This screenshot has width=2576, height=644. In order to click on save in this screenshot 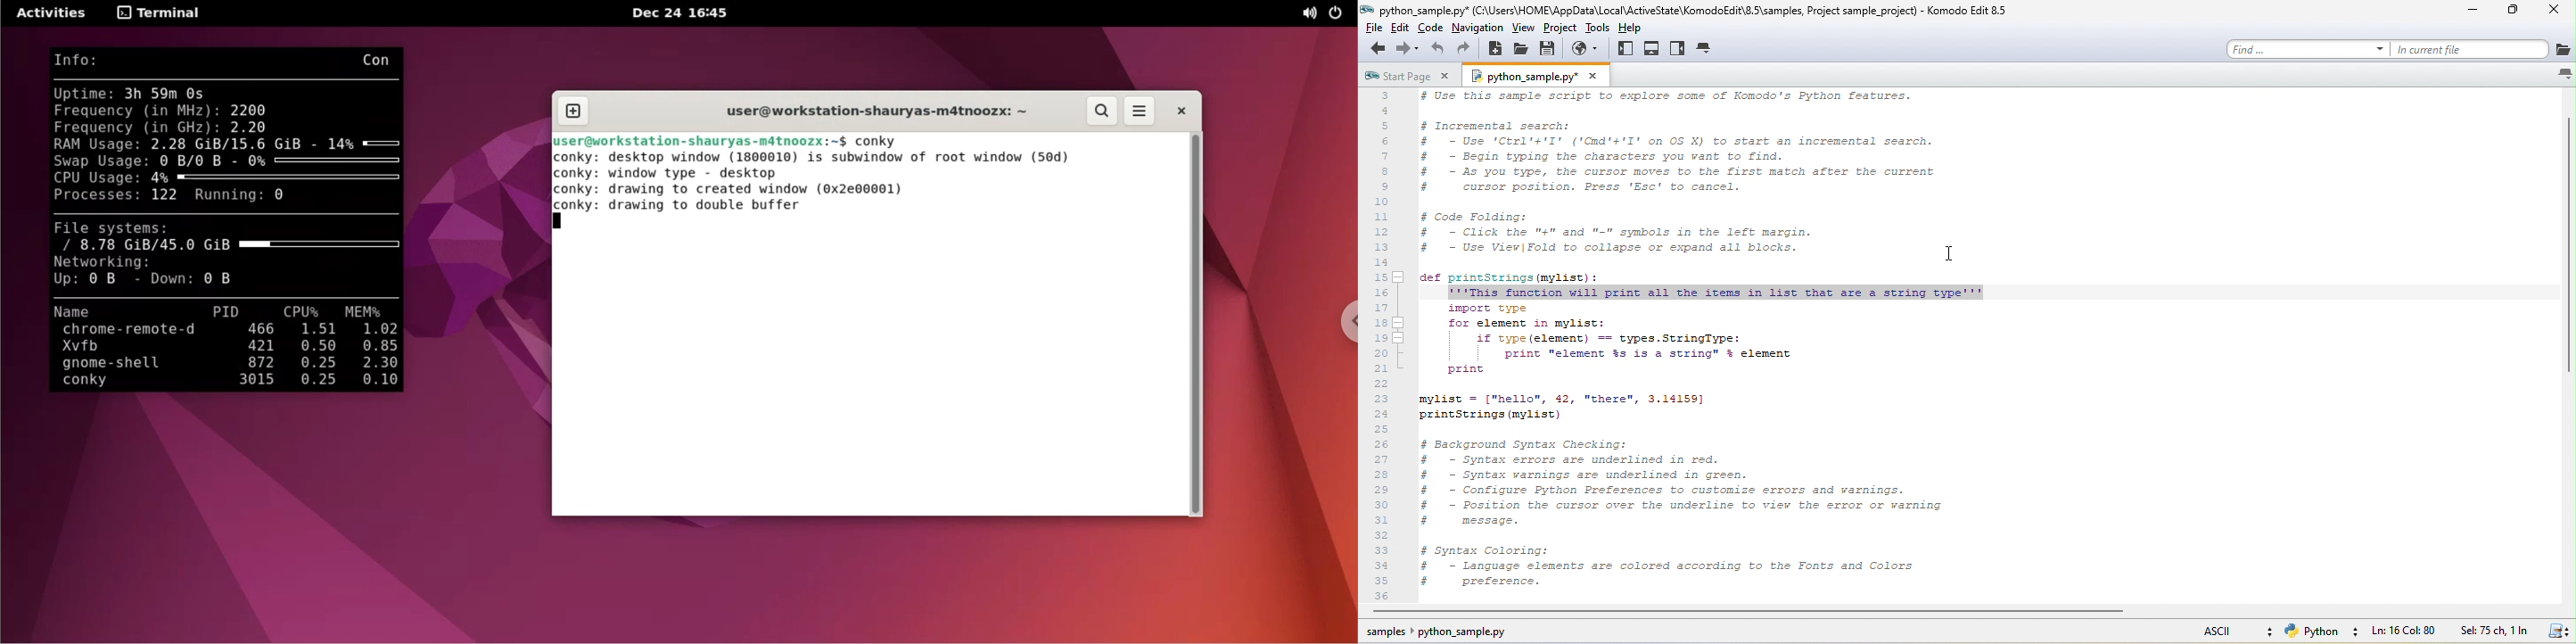, I will do `click(2556, 632)`.